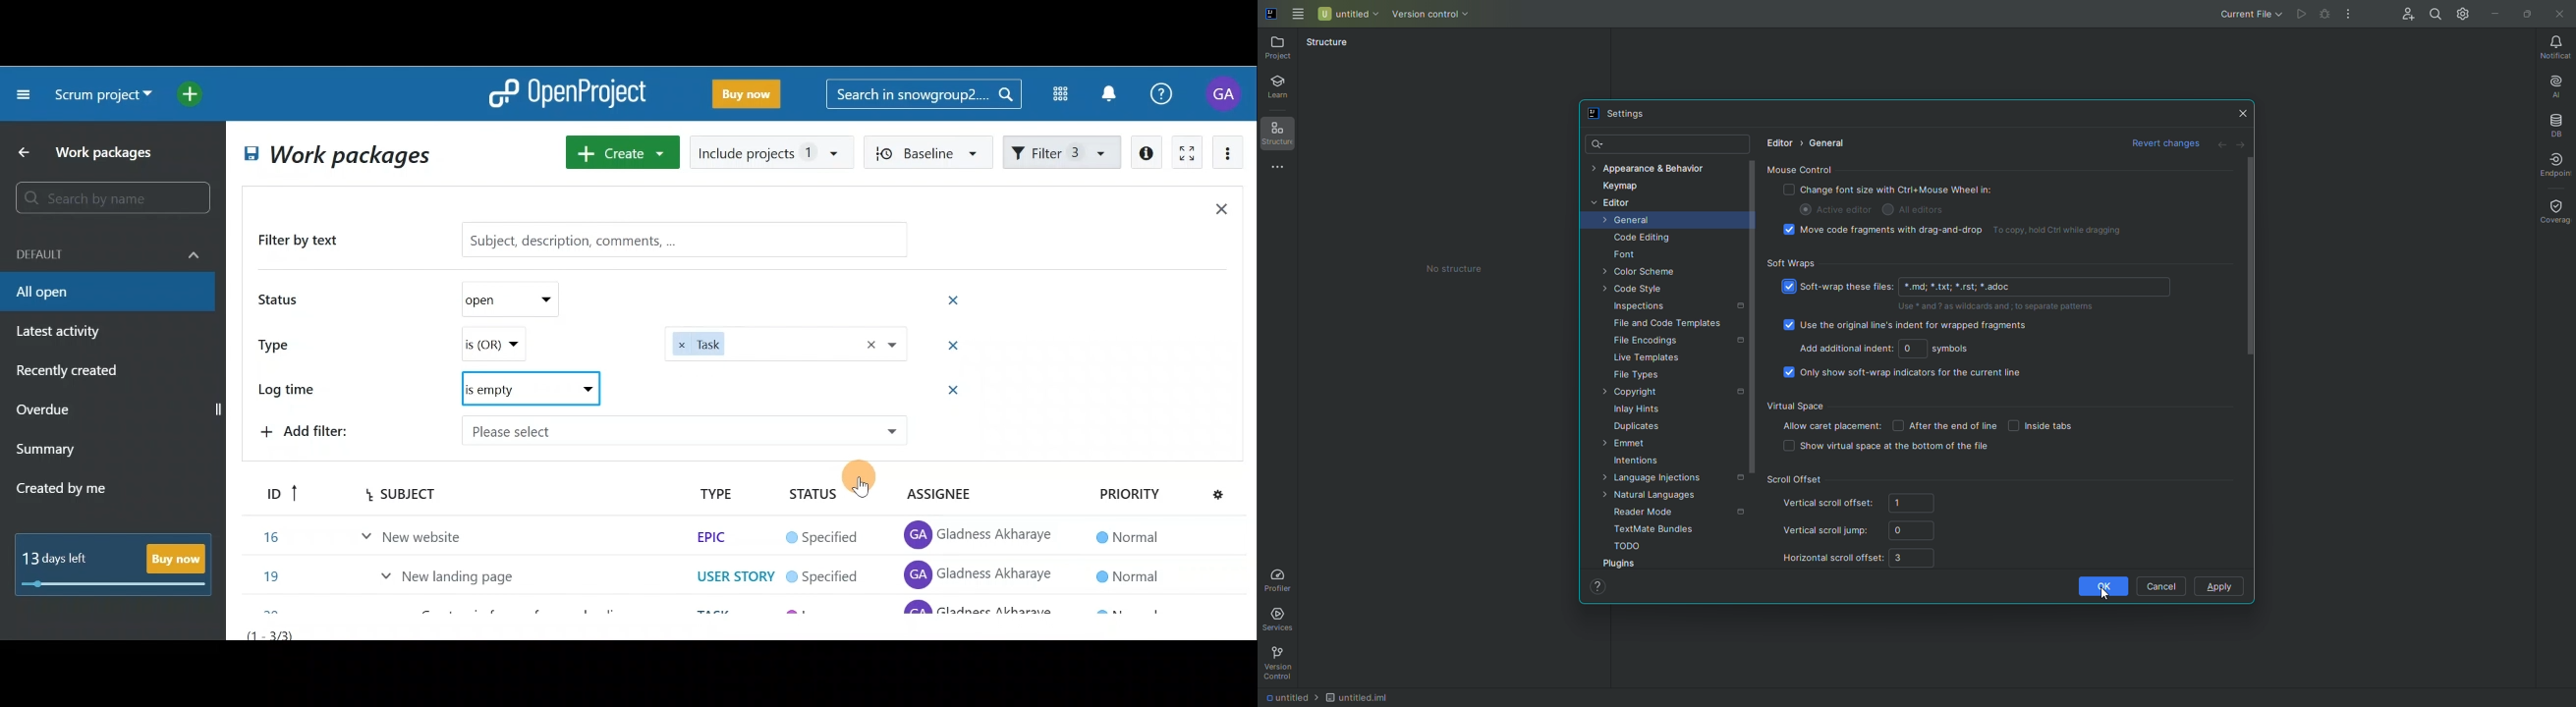  I want to click on Work packages, so click(89, 152).